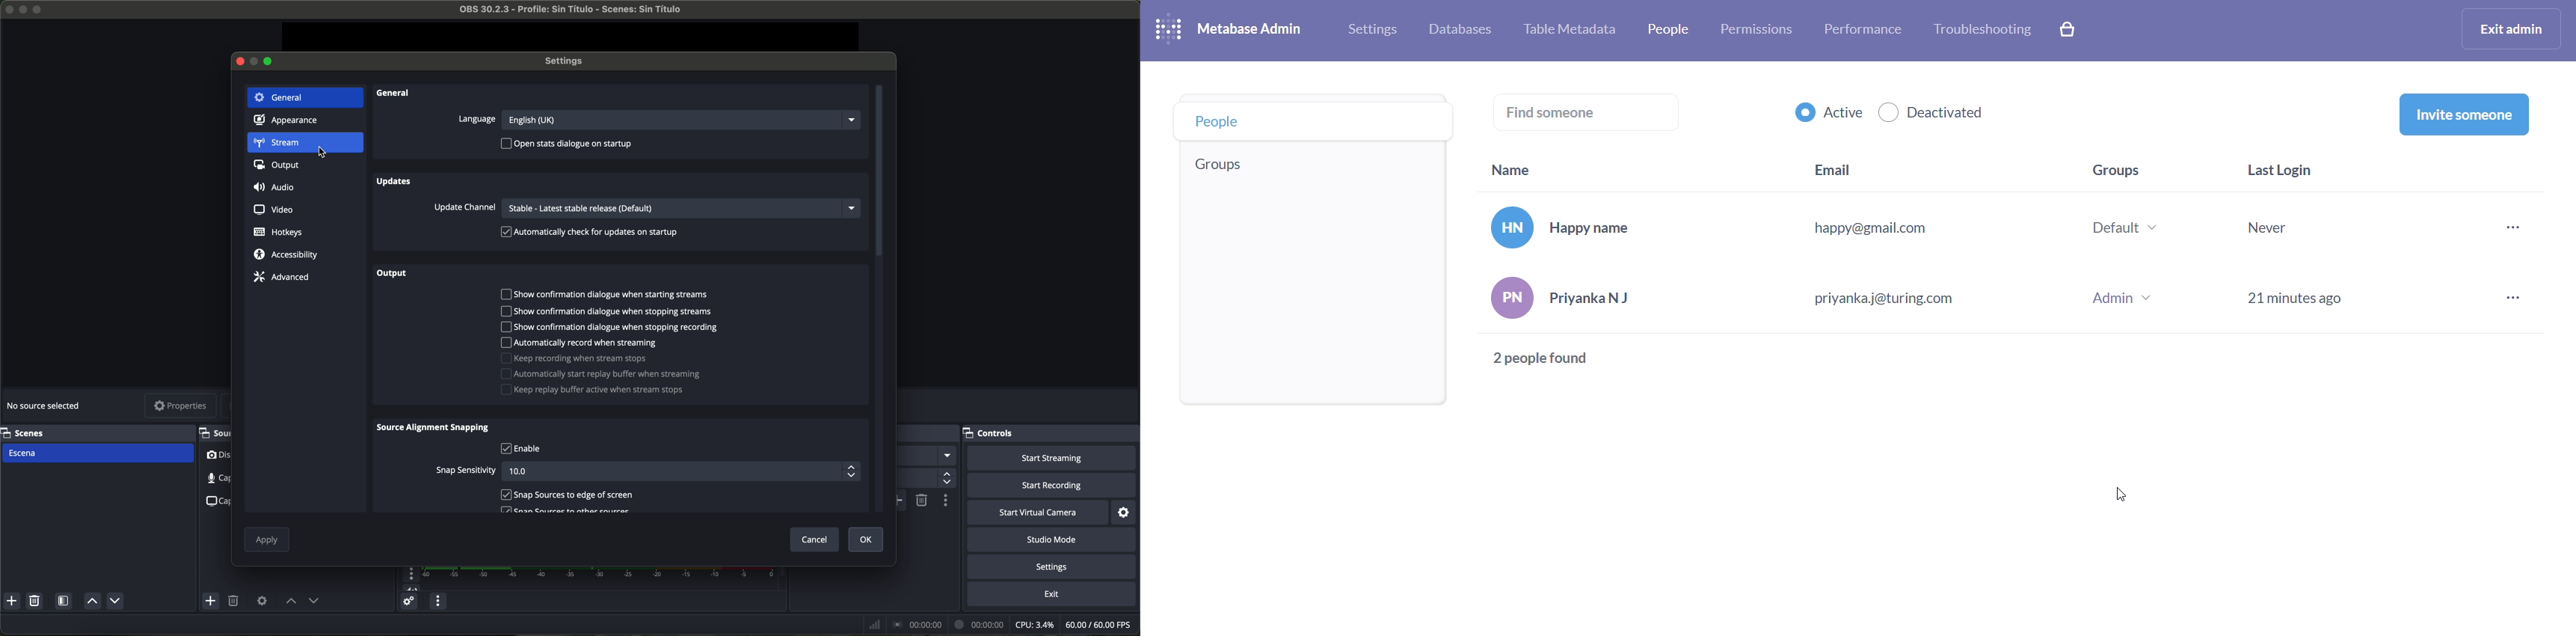 The width and height of the screenshot is (2576, 644). I want to click on exit, so click(1054, 596).